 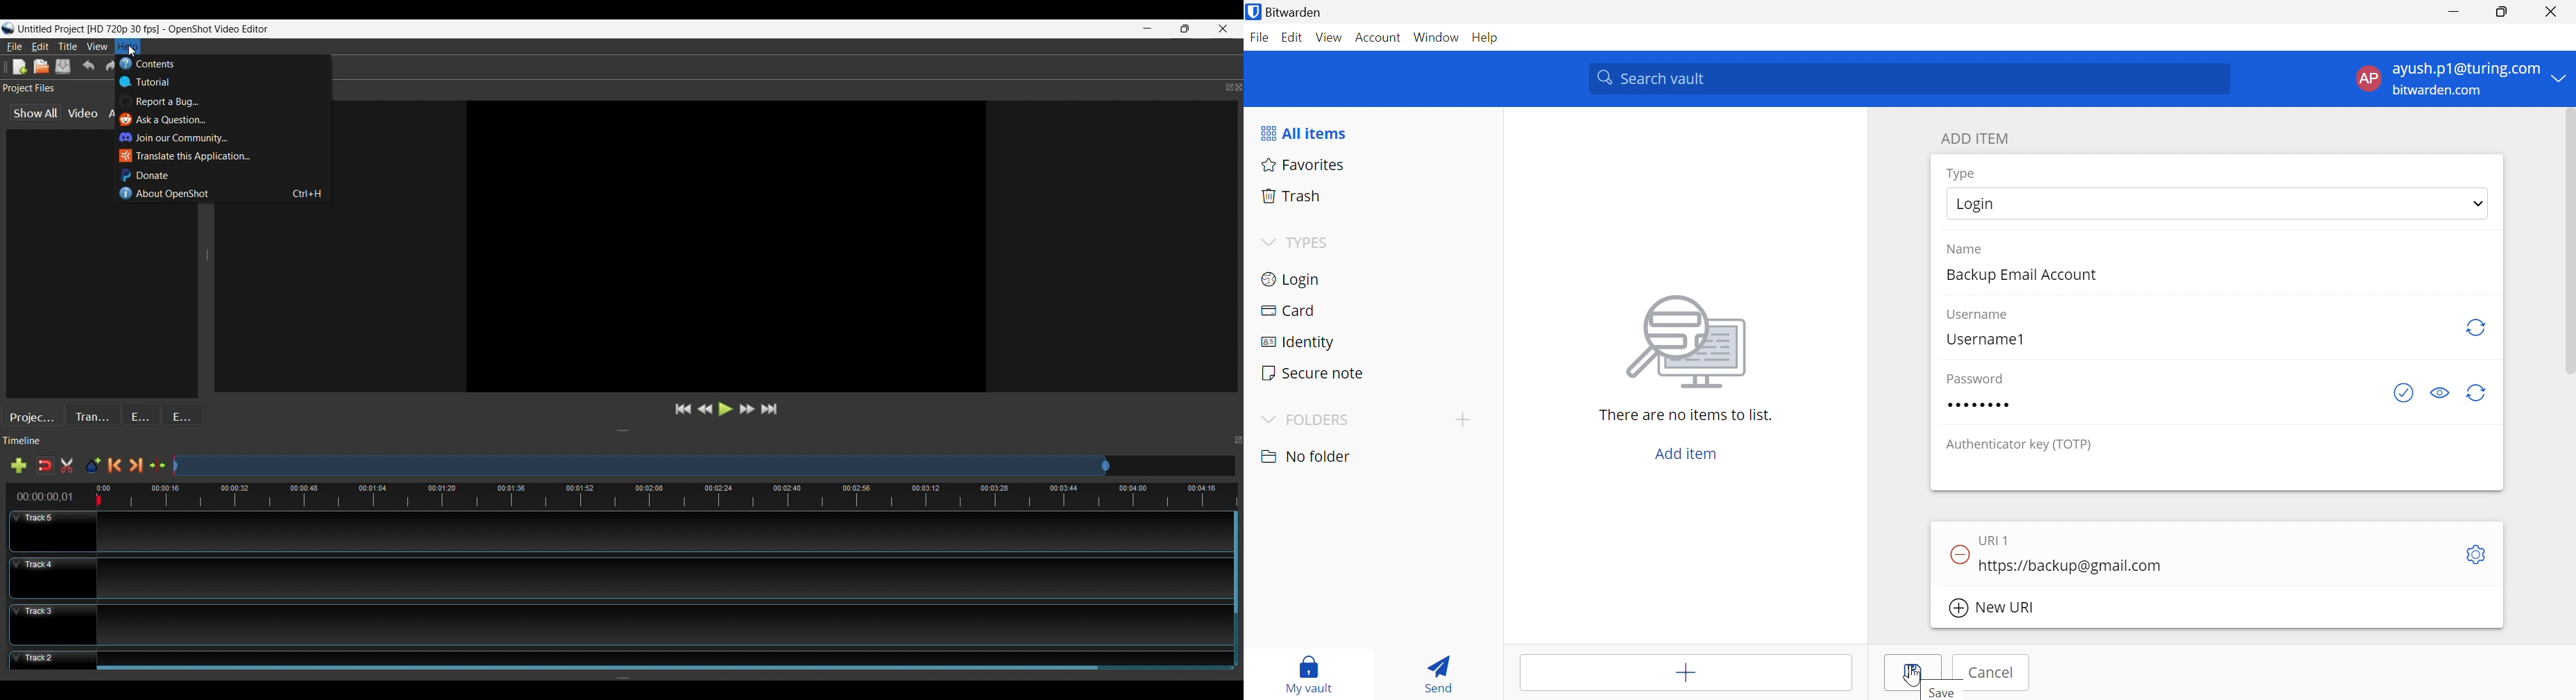 What do you see at coordinates (1293, 279) in the screenshot?
I see `Login` at bounding box center [1293, 279].